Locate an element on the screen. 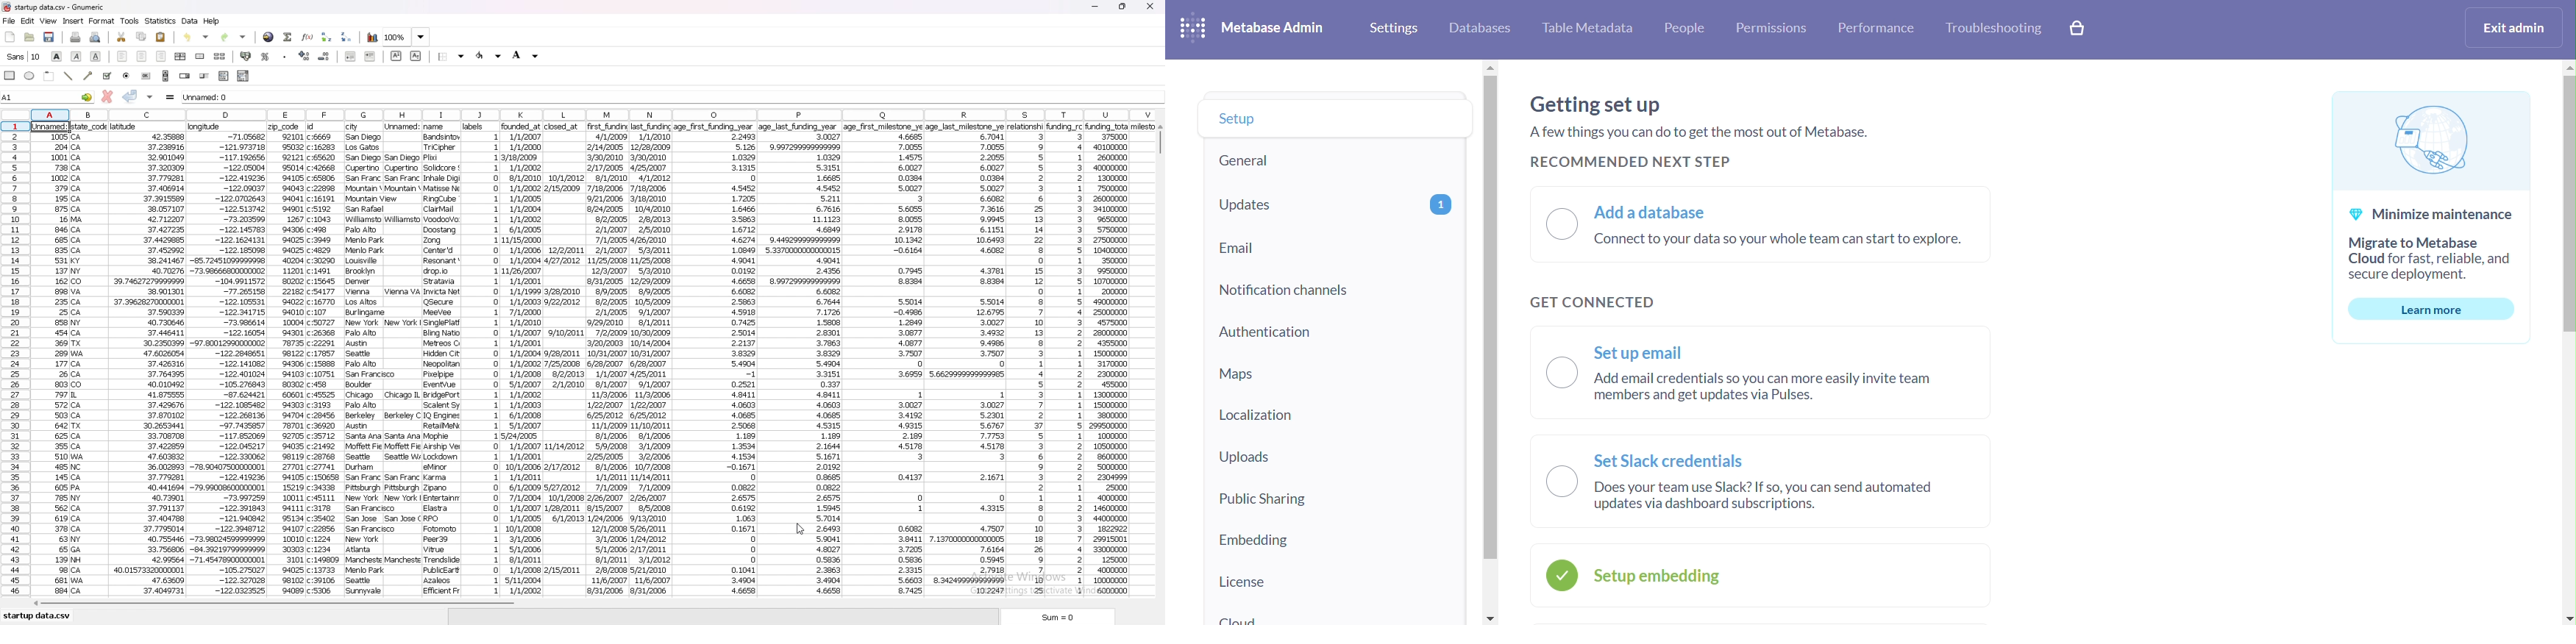   is located at coordinates (90, 359).